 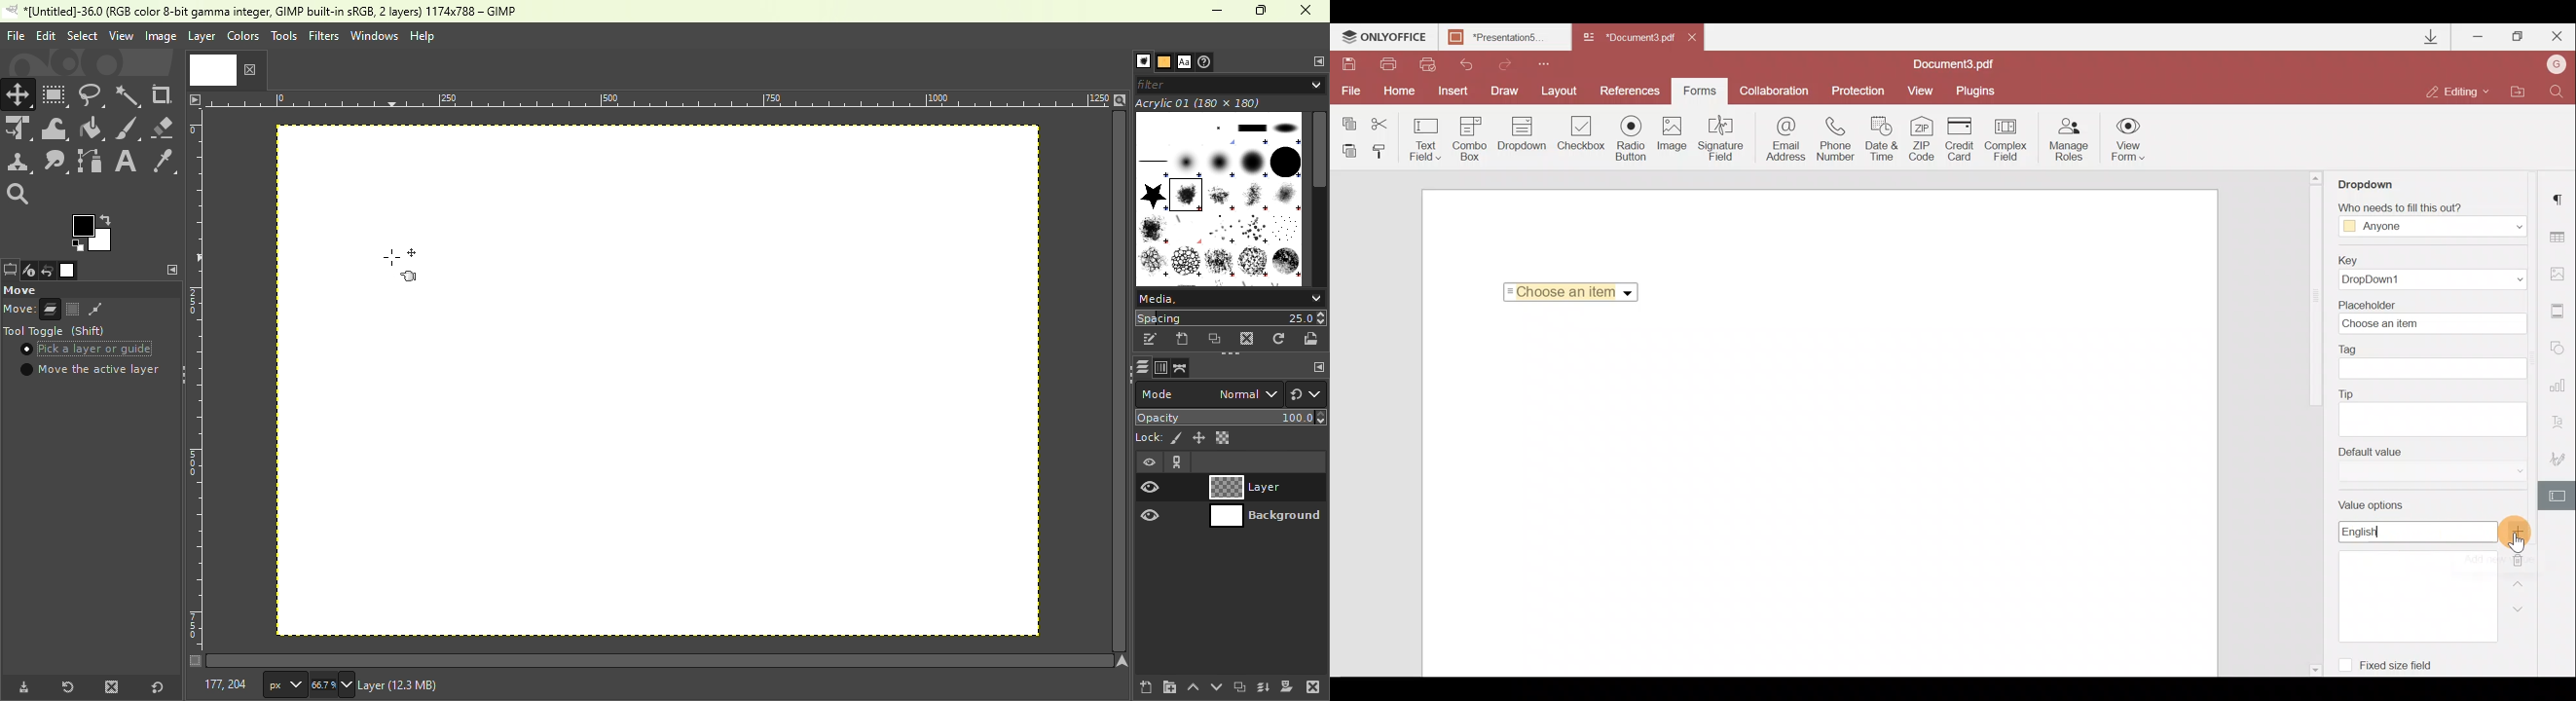 What do you see at coordinates (333, 684) in the screenshot?
I see `Enter image size` at bounding box center [333, 684].